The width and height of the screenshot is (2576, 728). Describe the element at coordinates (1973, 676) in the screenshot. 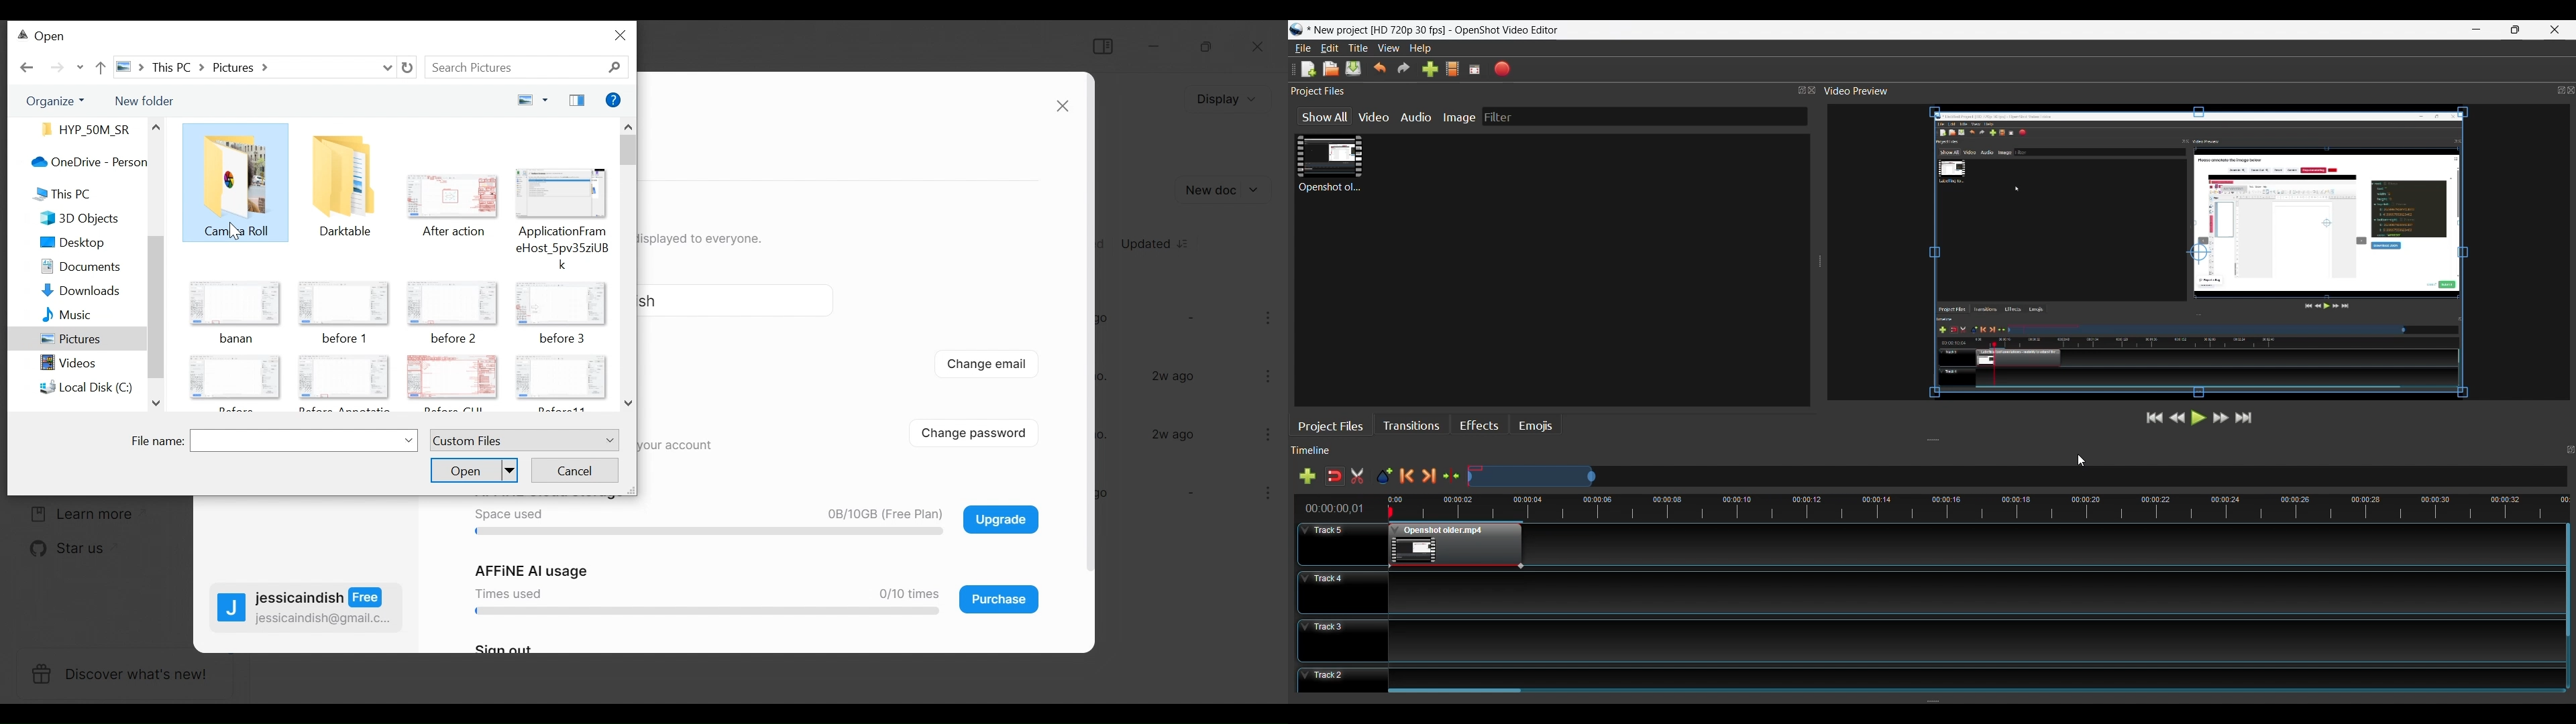

I see `Track Panel` at that location.